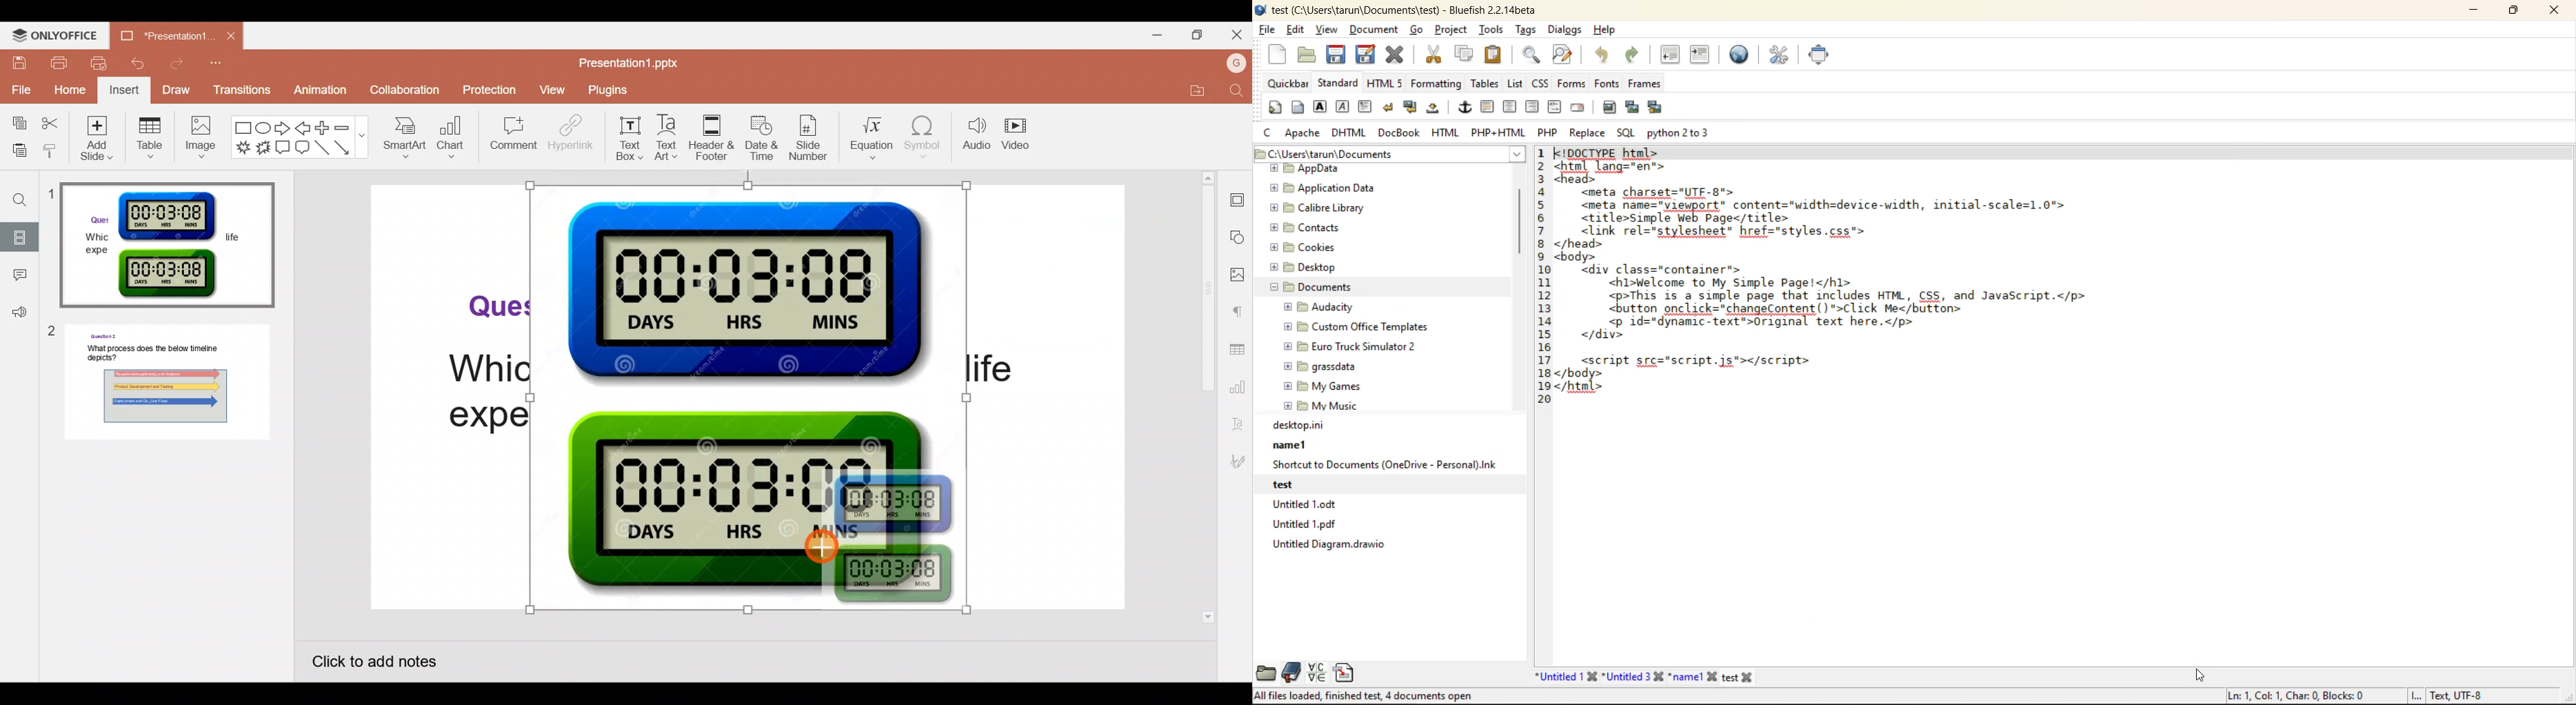 The image size is (2576, 728). Describe the element at coordinates (1296, 30) in the screenshot. I see `edit` at that location.